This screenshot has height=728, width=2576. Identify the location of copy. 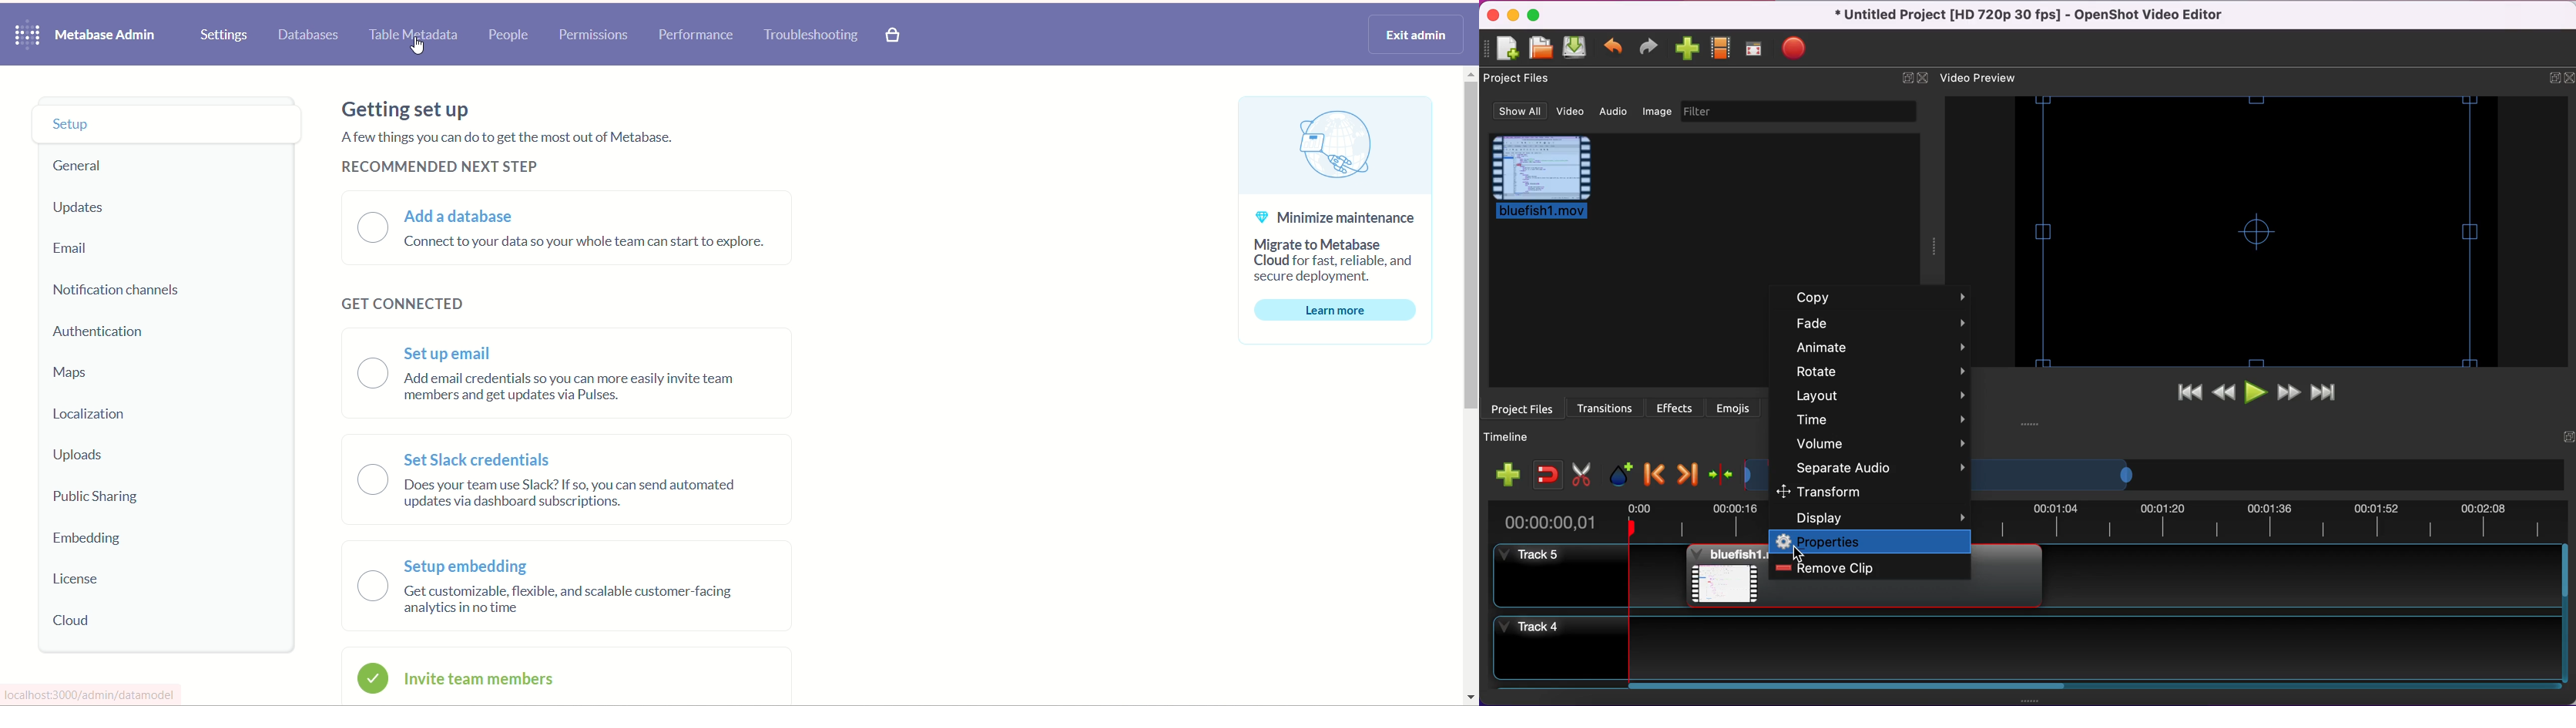
(1879, 300).